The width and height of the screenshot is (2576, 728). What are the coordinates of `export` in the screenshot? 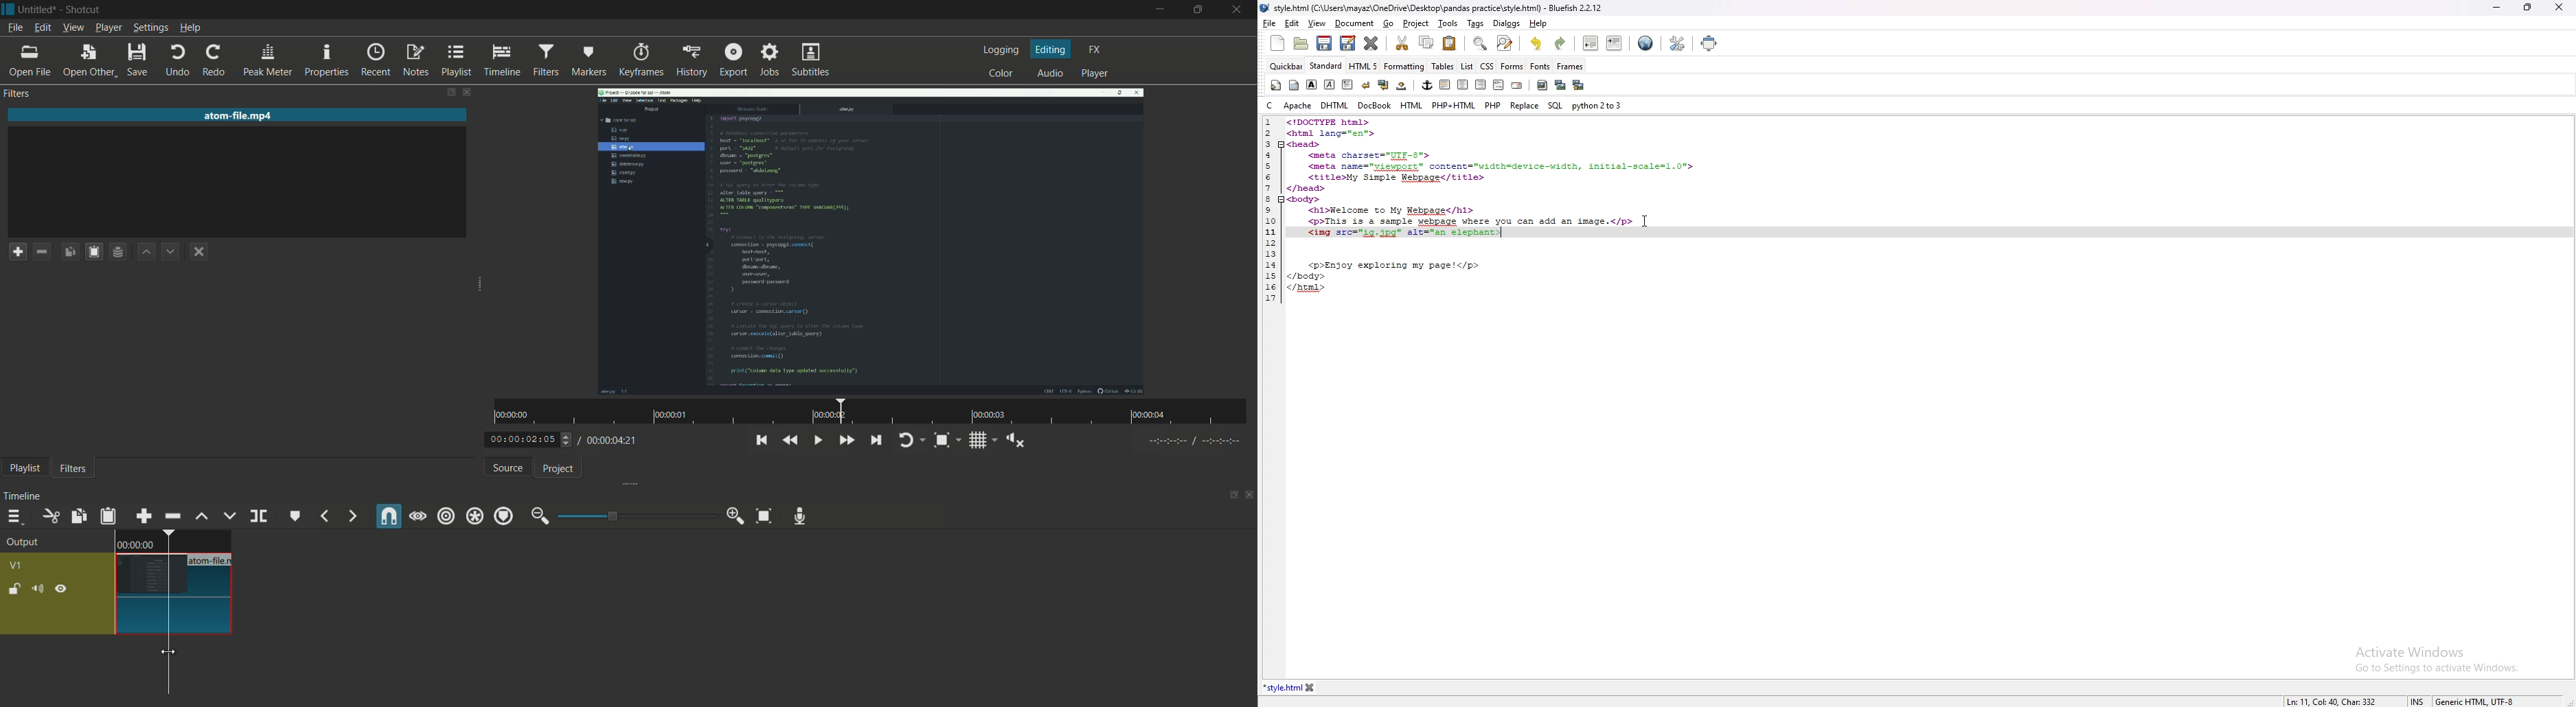 It's located at (733, 61).